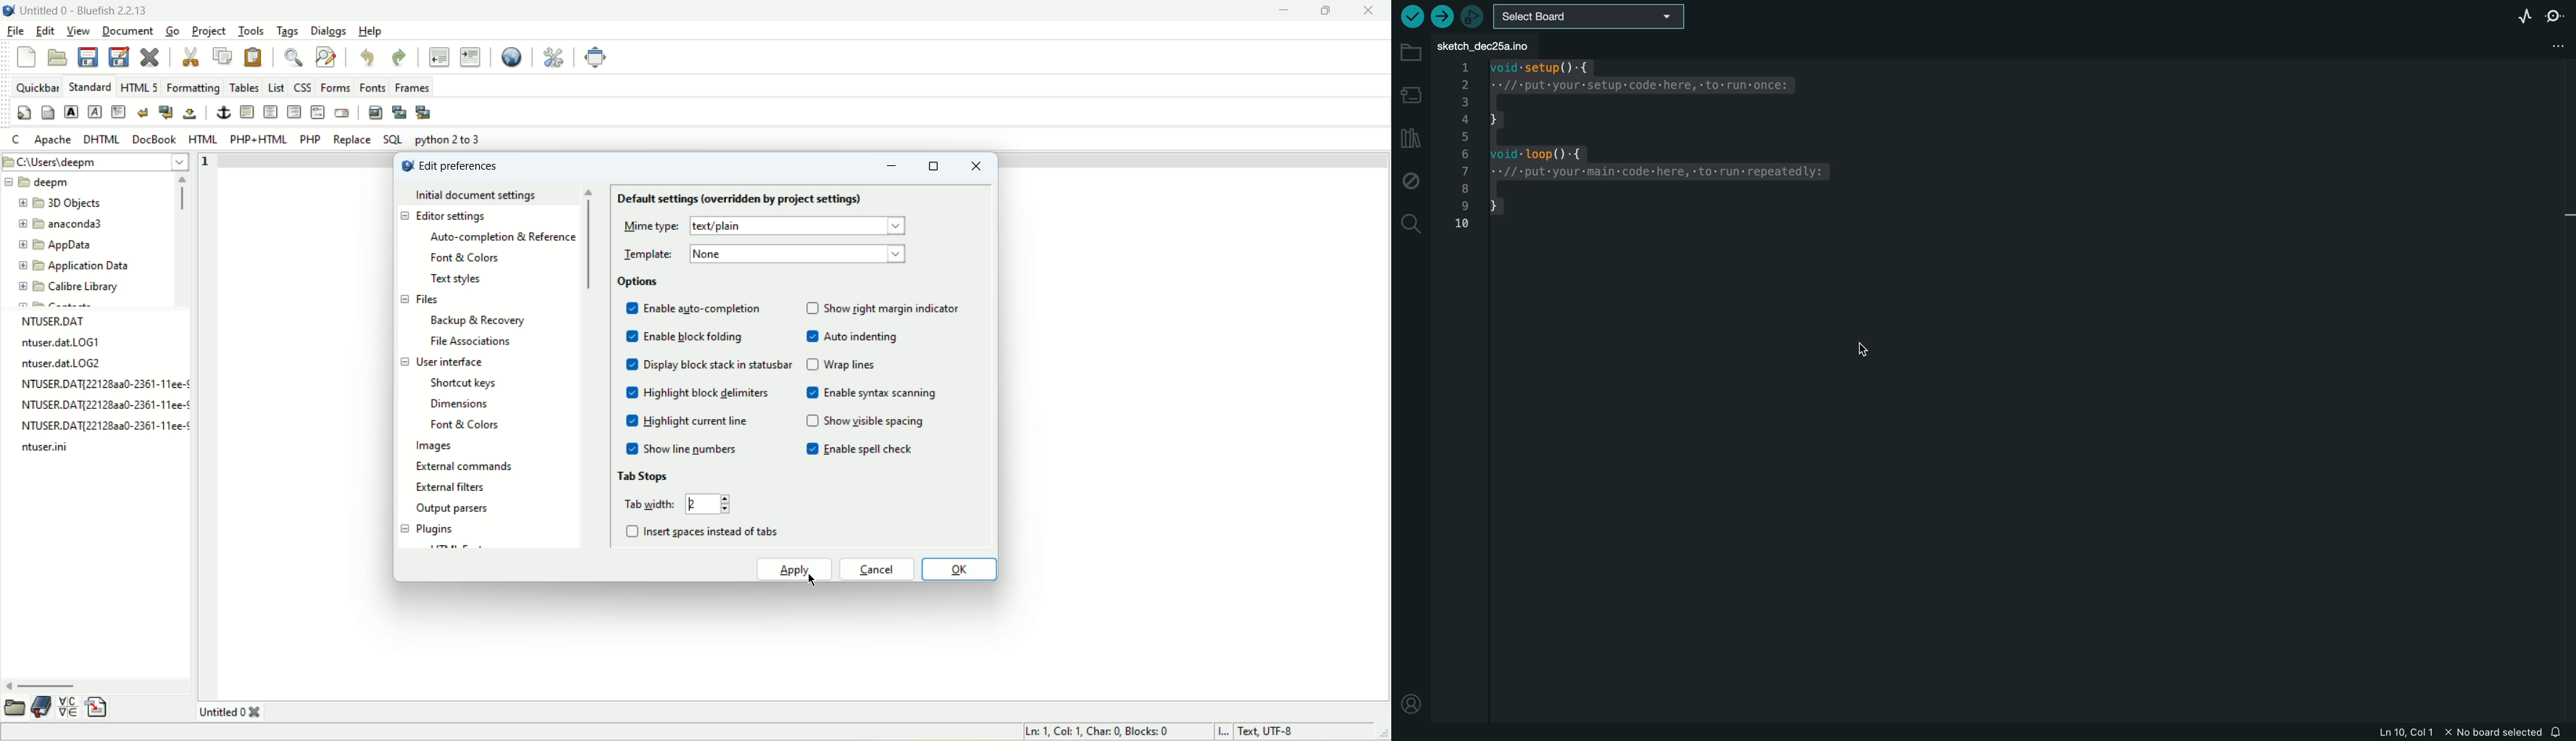 The height and width of the screenshot is (756, 2576). I want to click on check box, so click(810, 380).